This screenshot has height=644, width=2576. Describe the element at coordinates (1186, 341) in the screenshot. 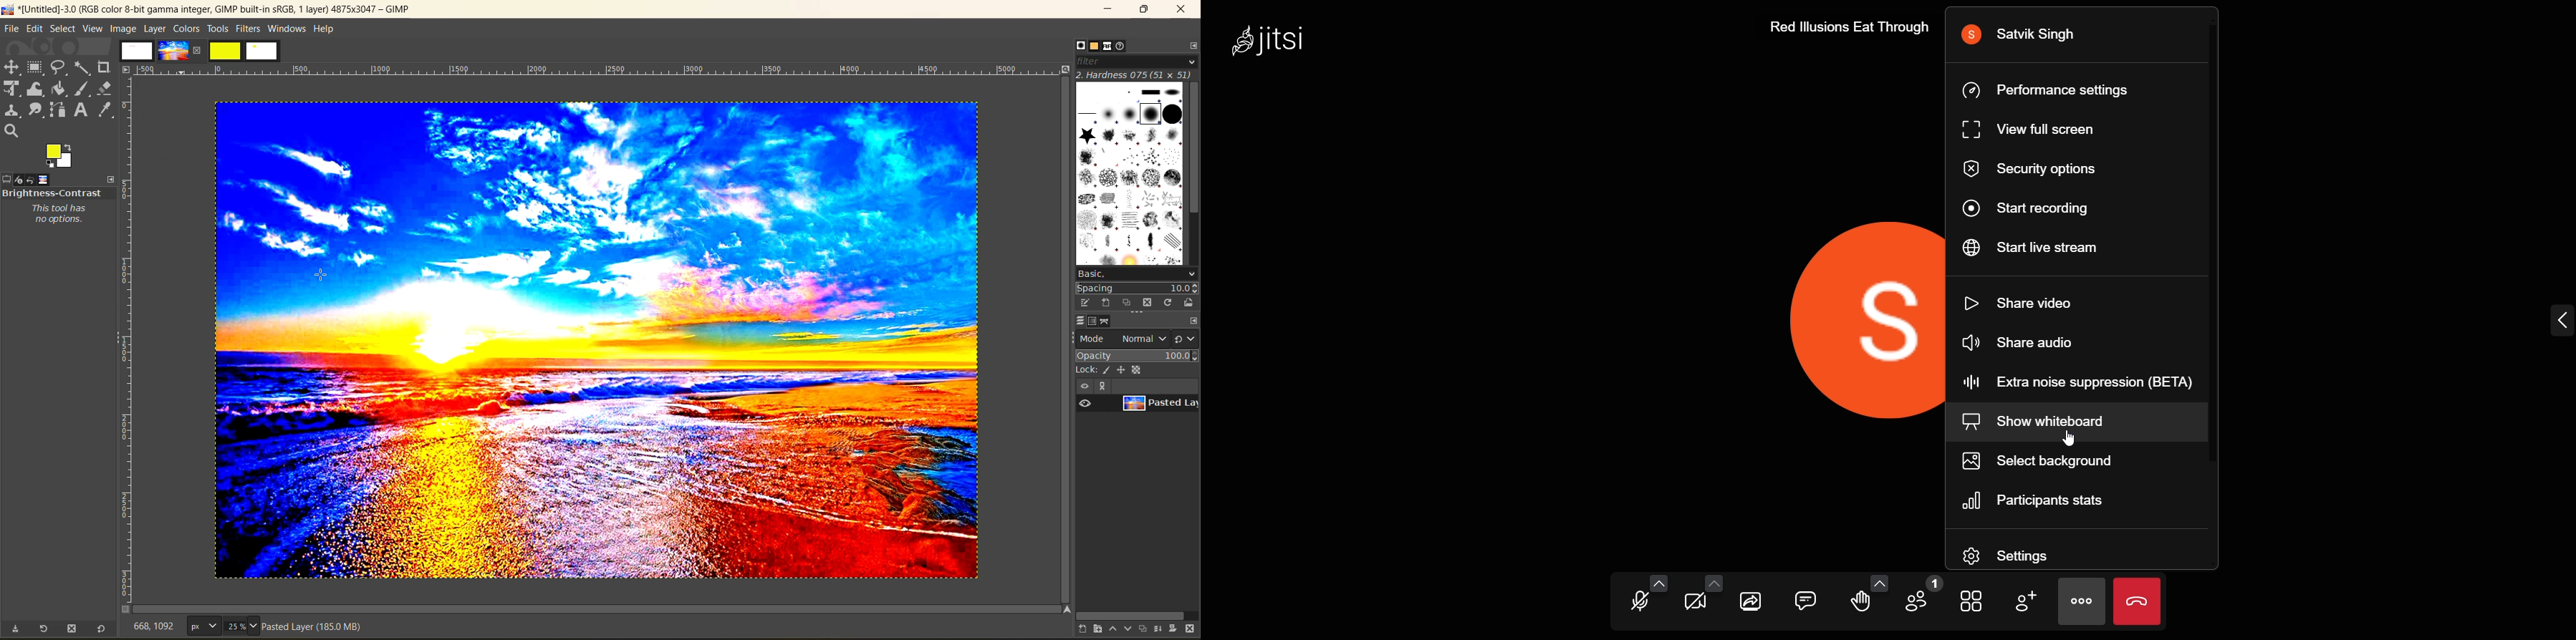

I see `switch to another group` at that location.